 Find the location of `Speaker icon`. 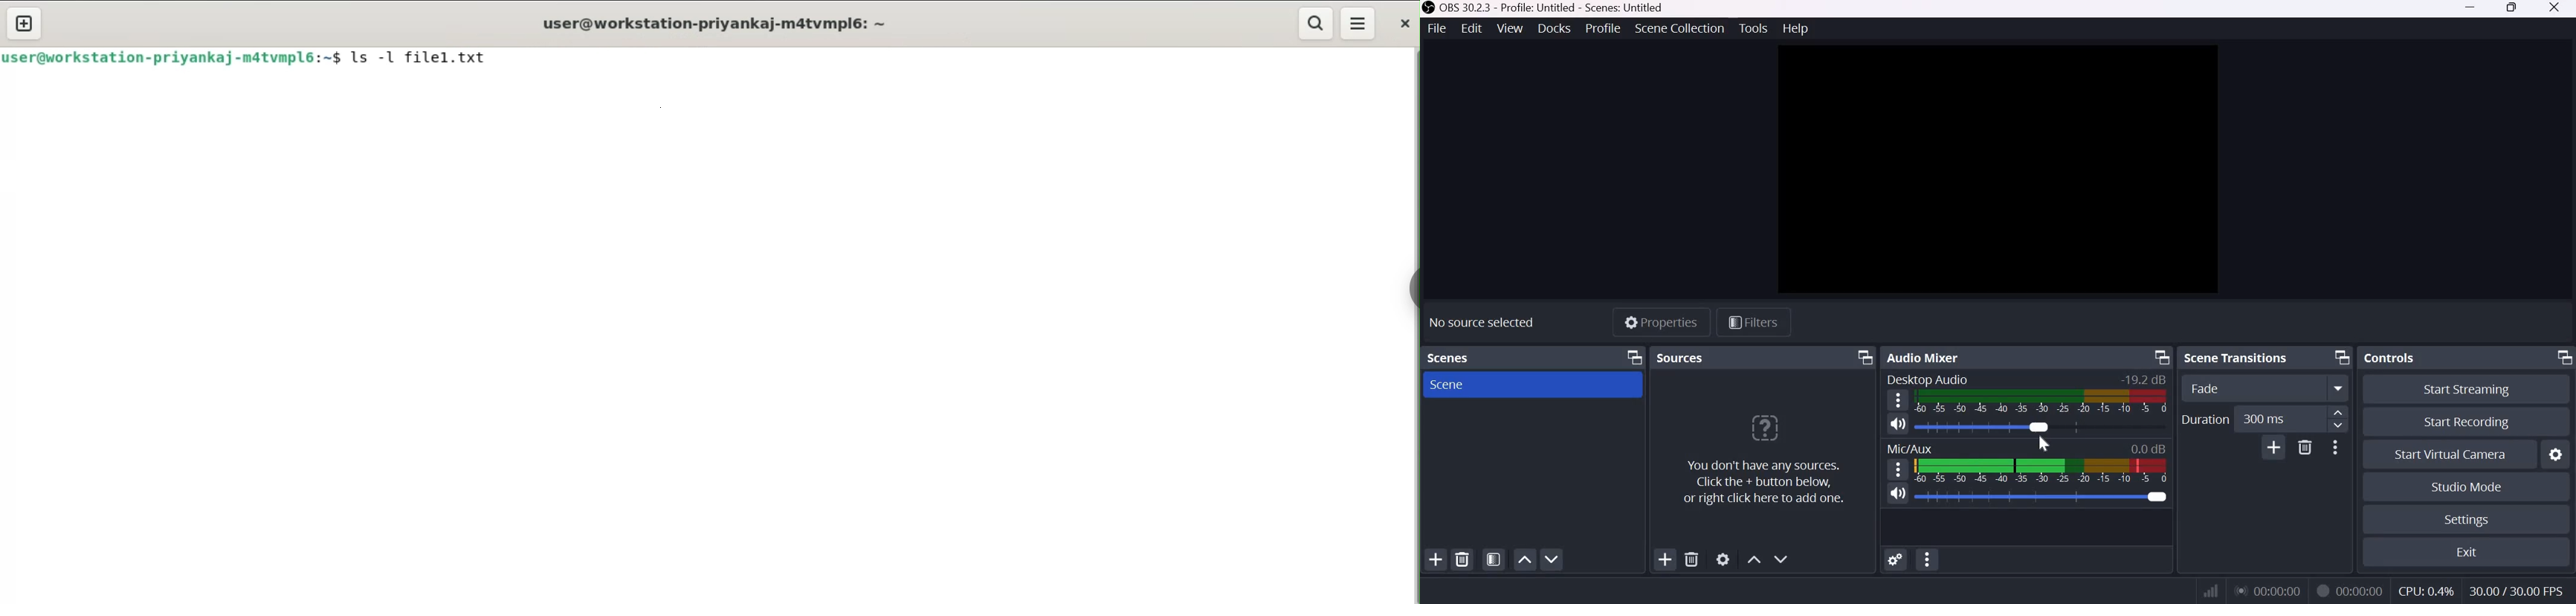

Speaker icon is located at coordinates (1898, 425).